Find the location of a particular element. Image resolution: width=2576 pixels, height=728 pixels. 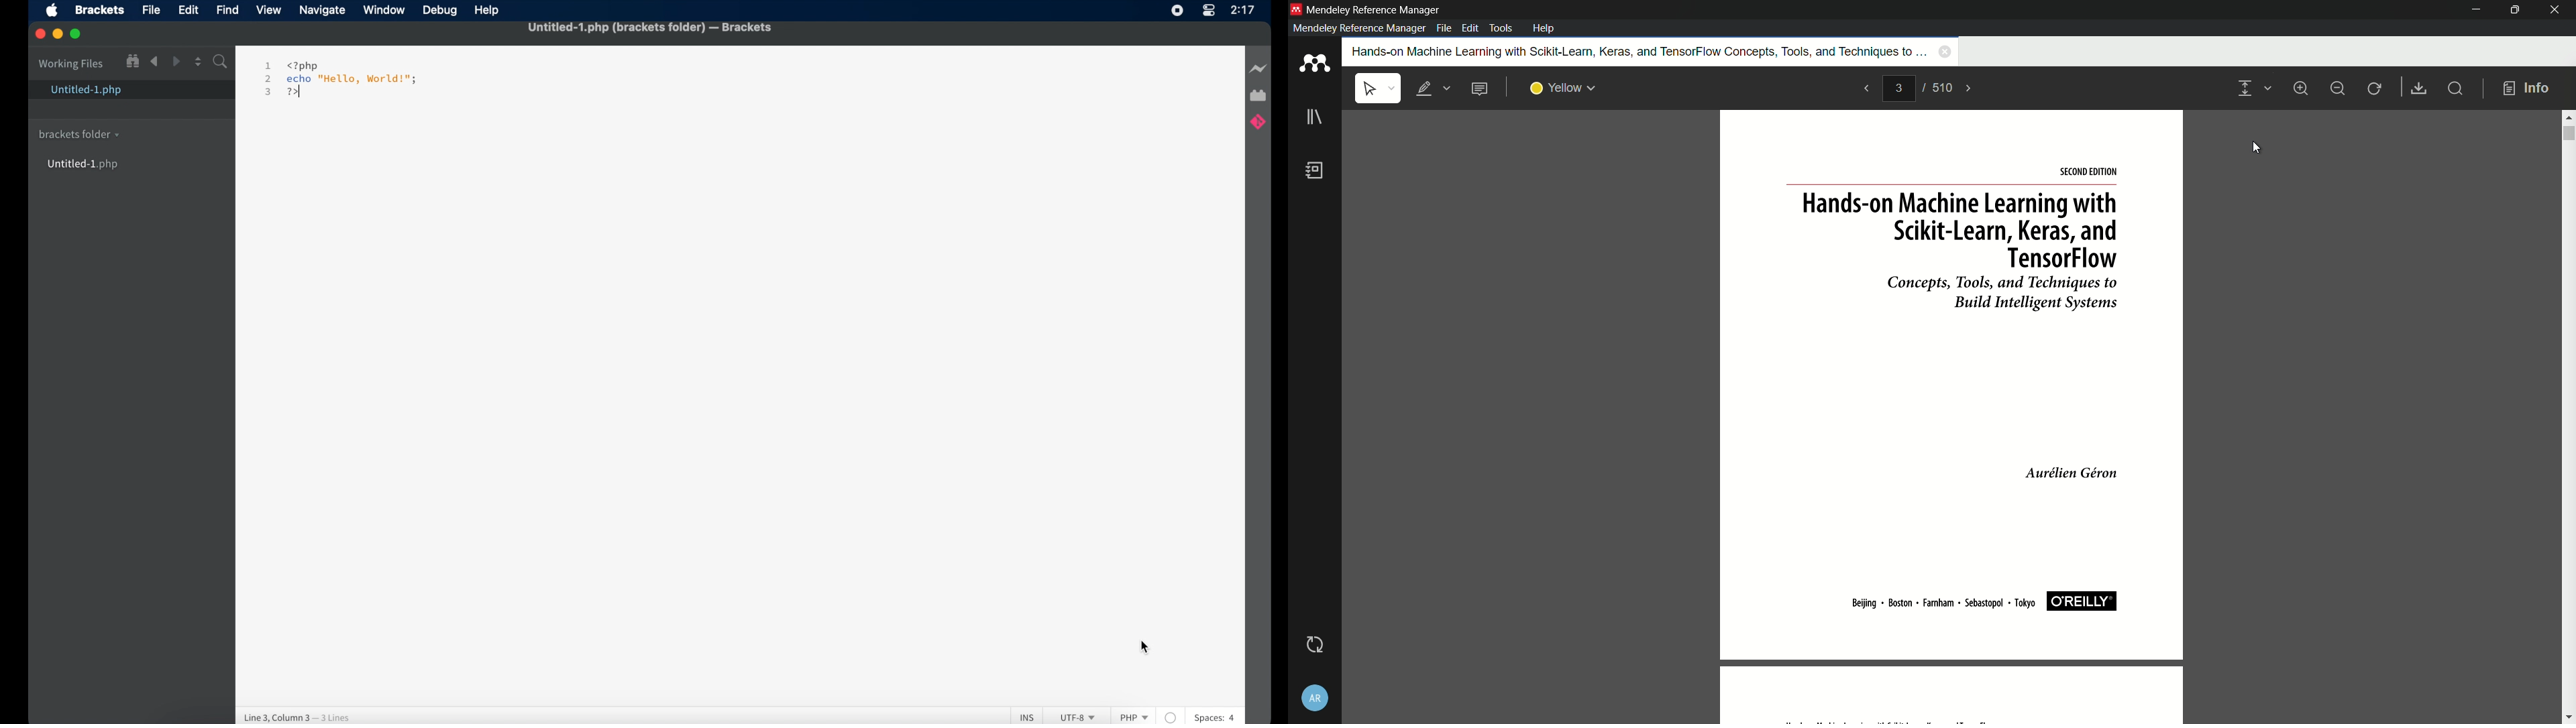

mendeley reference manager is located at coordinates (1359, 28).